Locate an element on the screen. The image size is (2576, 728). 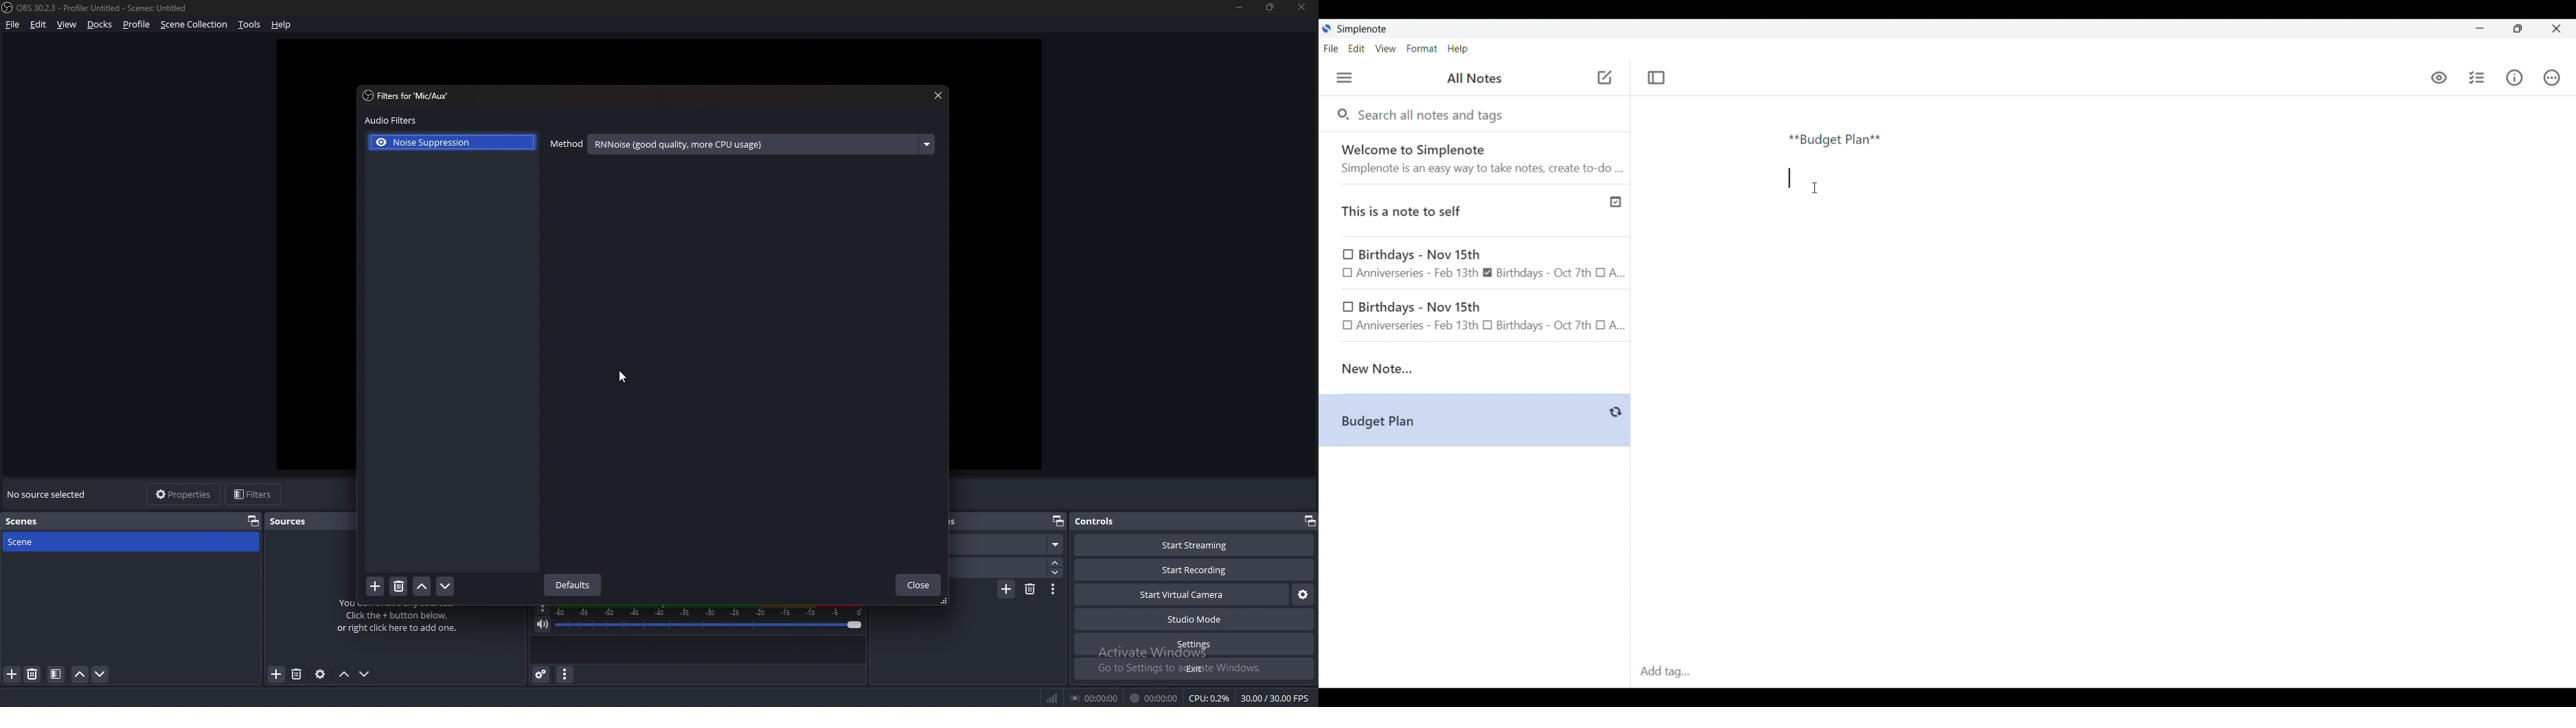
RNNoise (good quality, more CPU usage) is located at coordinates (765, 144).